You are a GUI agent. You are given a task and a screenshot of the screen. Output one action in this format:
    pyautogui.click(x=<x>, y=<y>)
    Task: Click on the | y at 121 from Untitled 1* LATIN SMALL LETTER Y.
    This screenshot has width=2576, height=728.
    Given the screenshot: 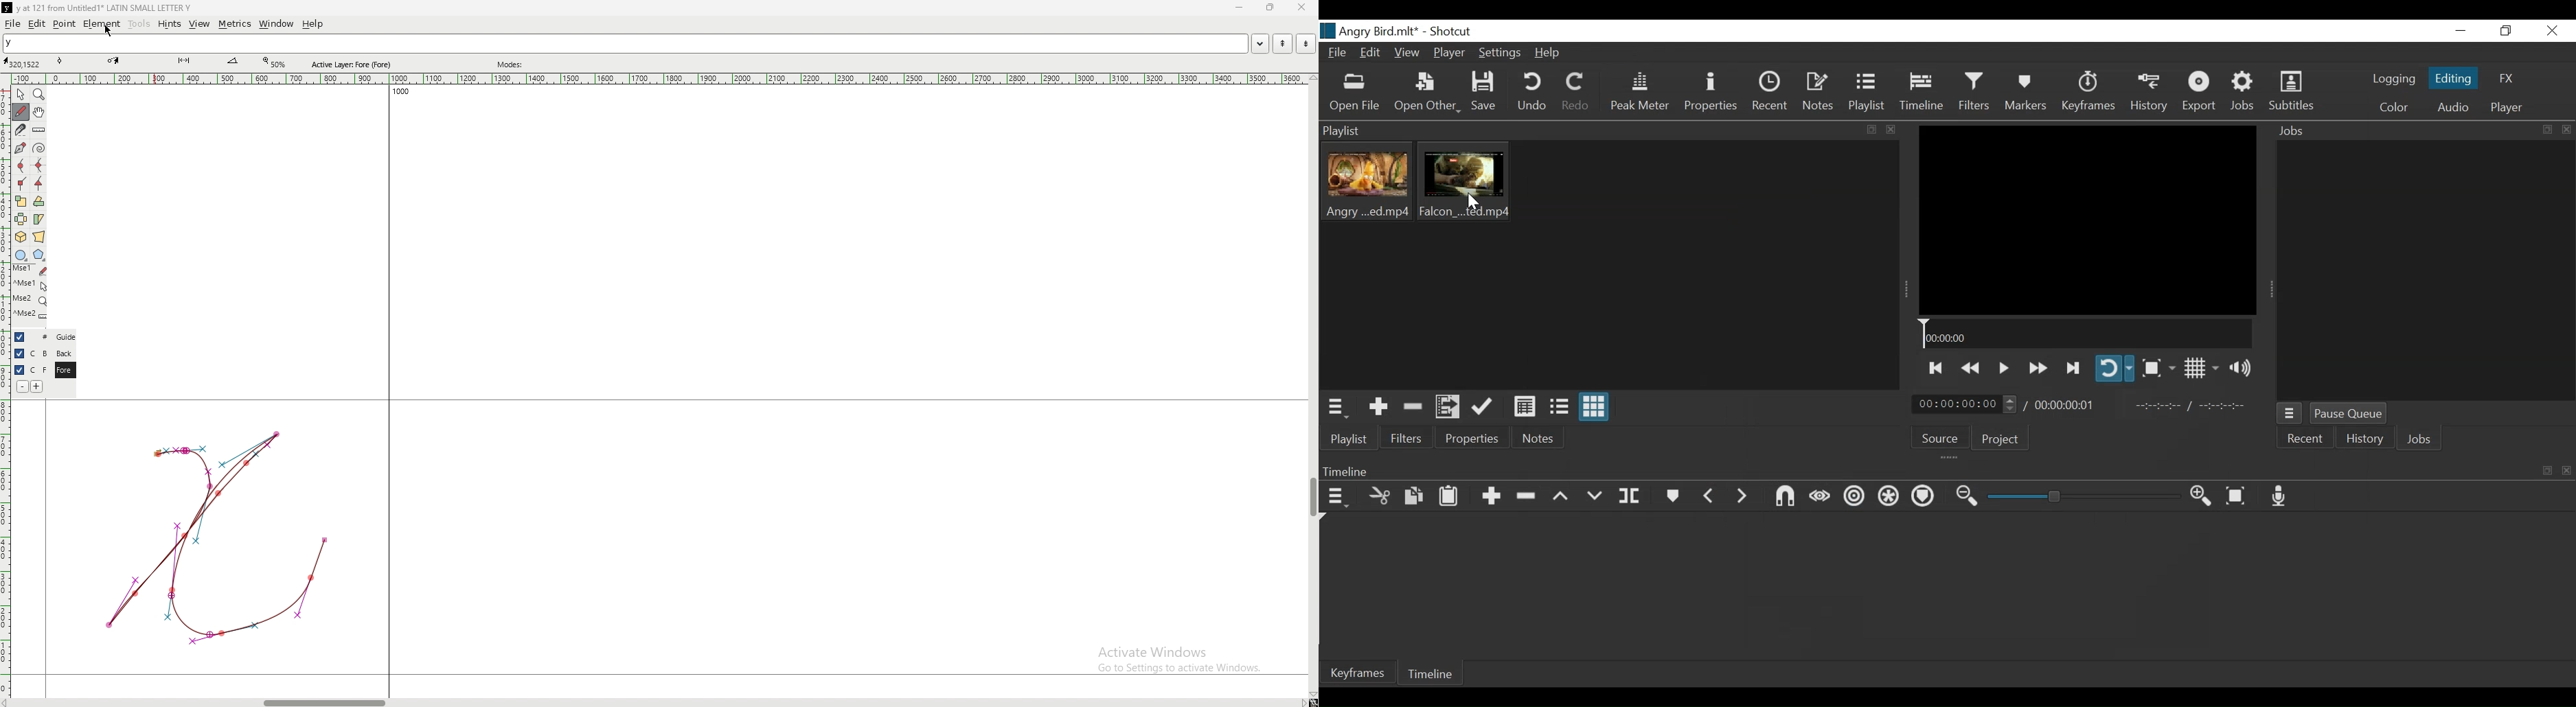 What is the action you would take?
    pyautogui.click(x=108, y=8)
    